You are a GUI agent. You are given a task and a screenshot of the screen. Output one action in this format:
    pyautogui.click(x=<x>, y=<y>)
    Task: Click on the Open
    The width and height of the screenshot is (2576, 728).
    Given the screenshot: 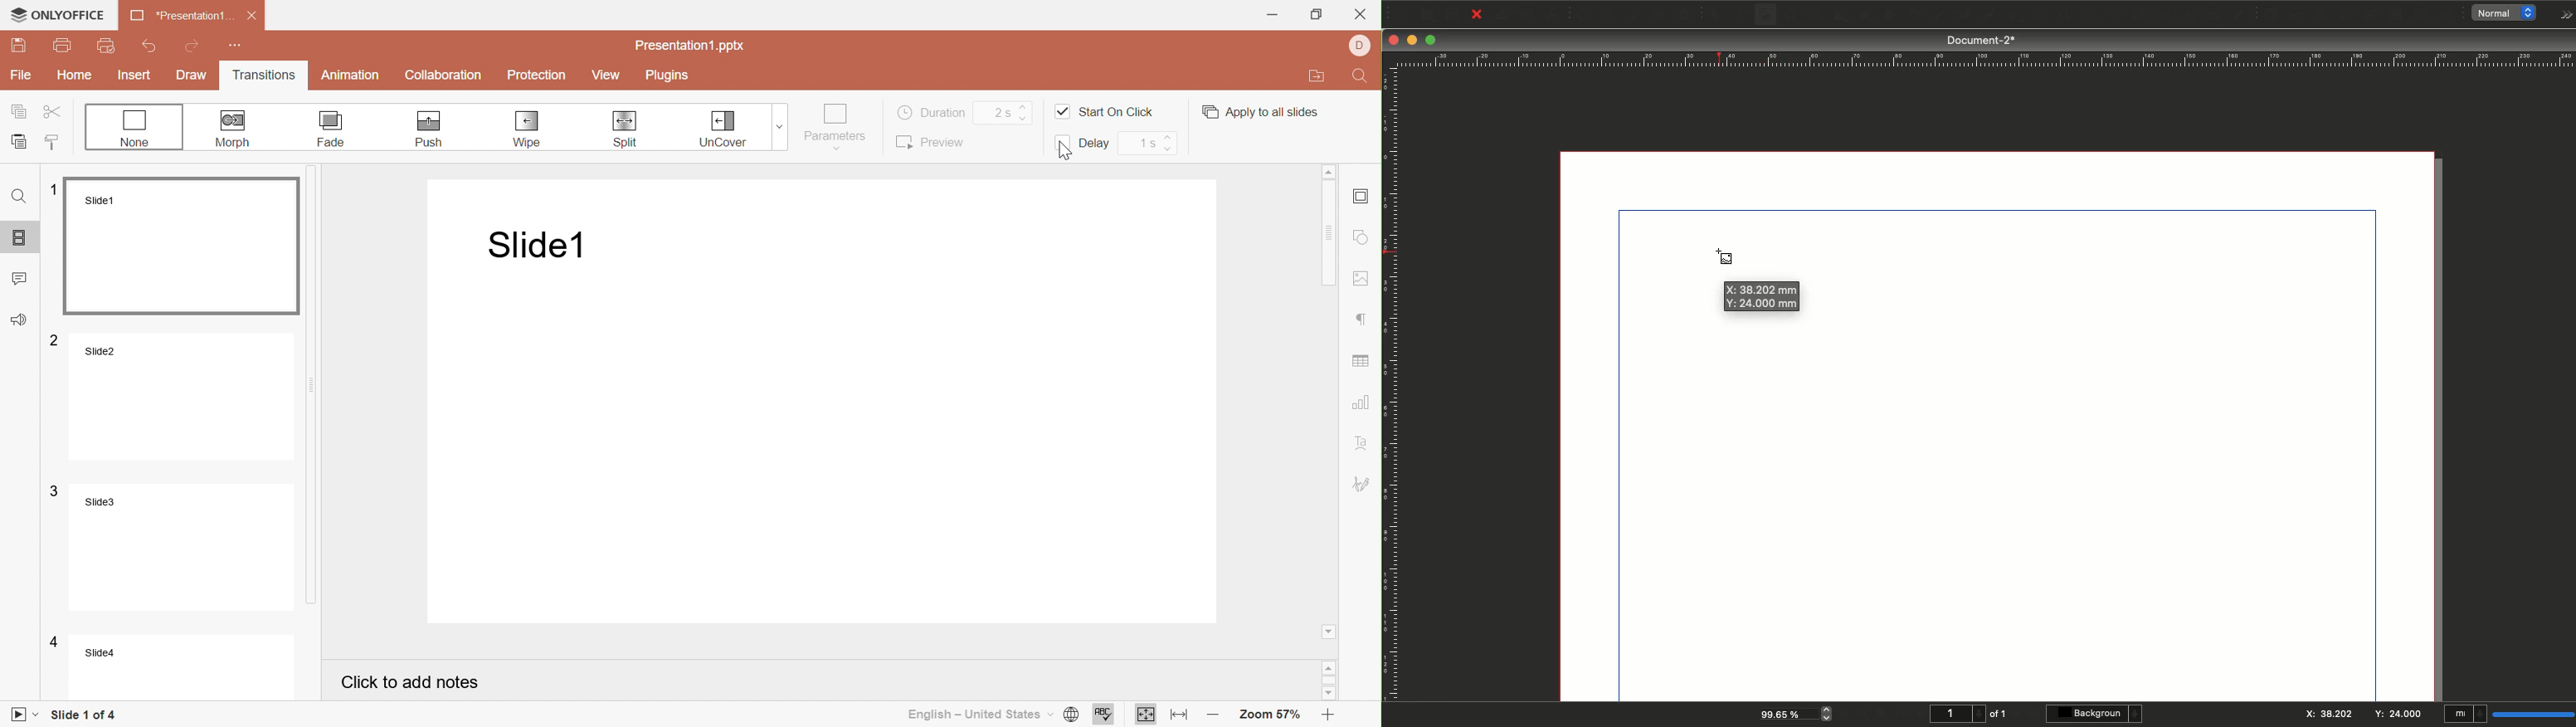 What is the action you would take?
    pyautogui.click(x=1425, y=15)
    